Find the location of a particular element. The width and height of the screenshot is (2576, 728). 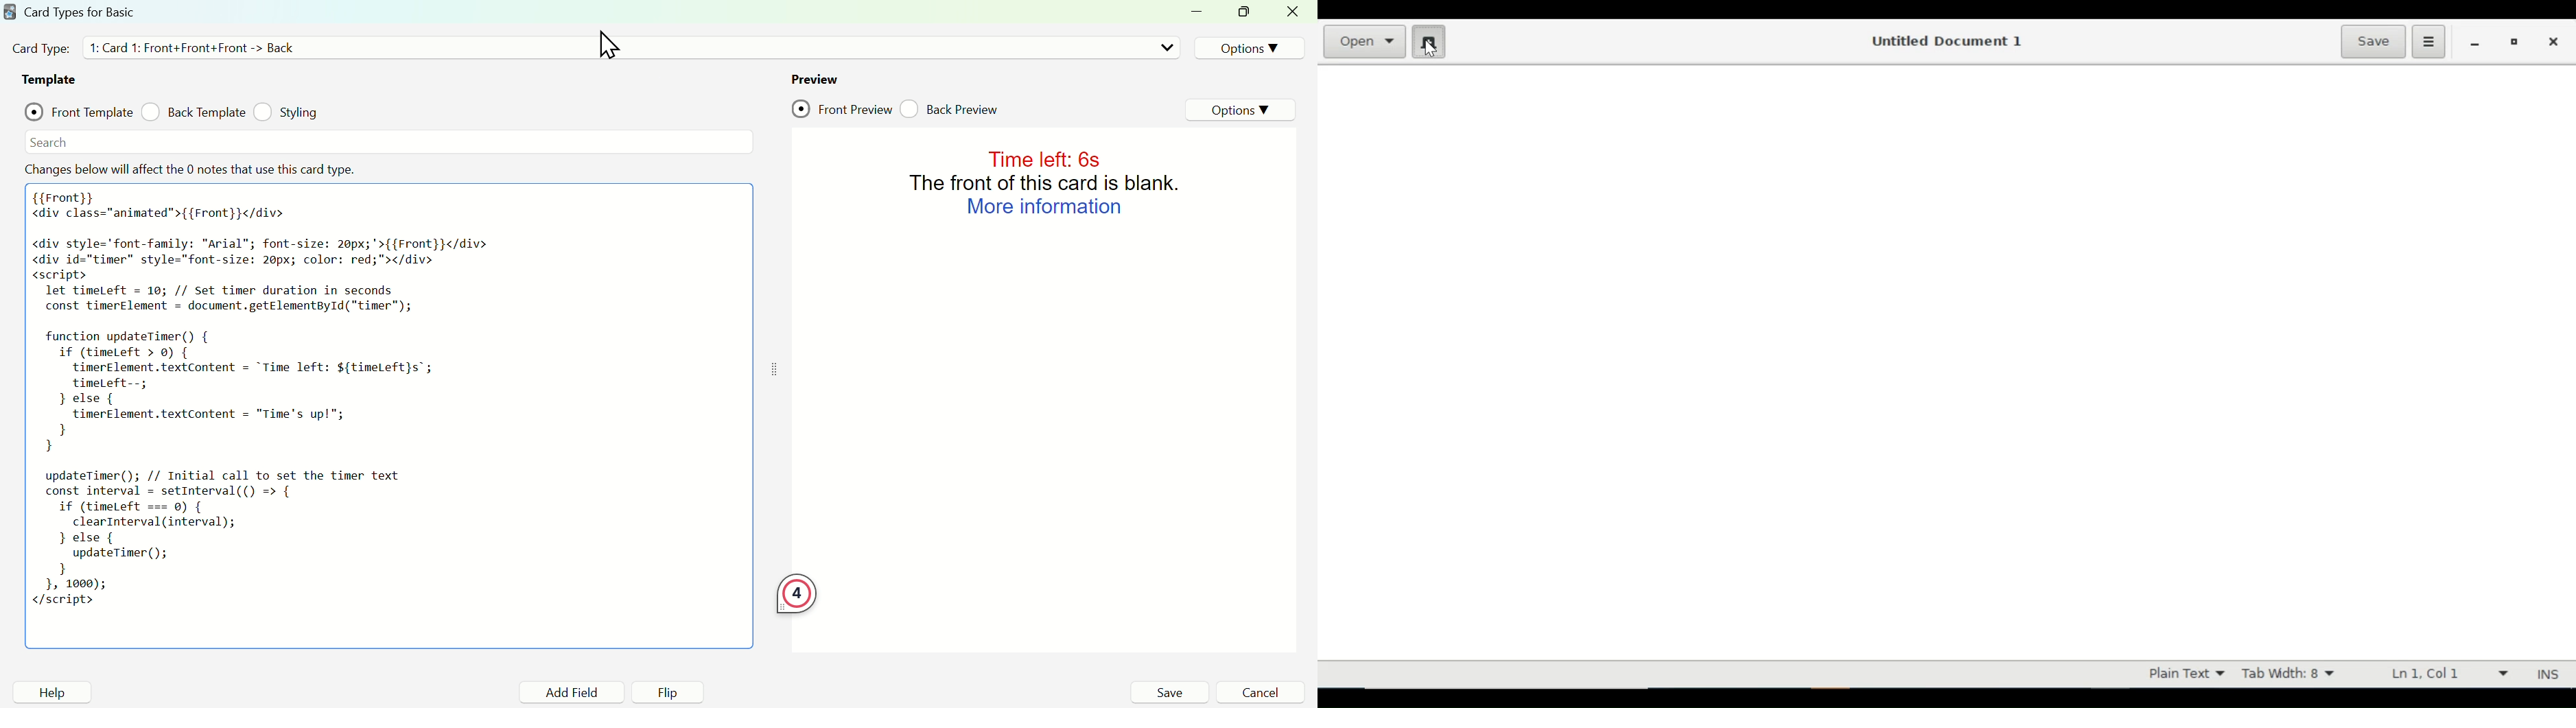

Plain Text is located at coordinates (2186, 673).